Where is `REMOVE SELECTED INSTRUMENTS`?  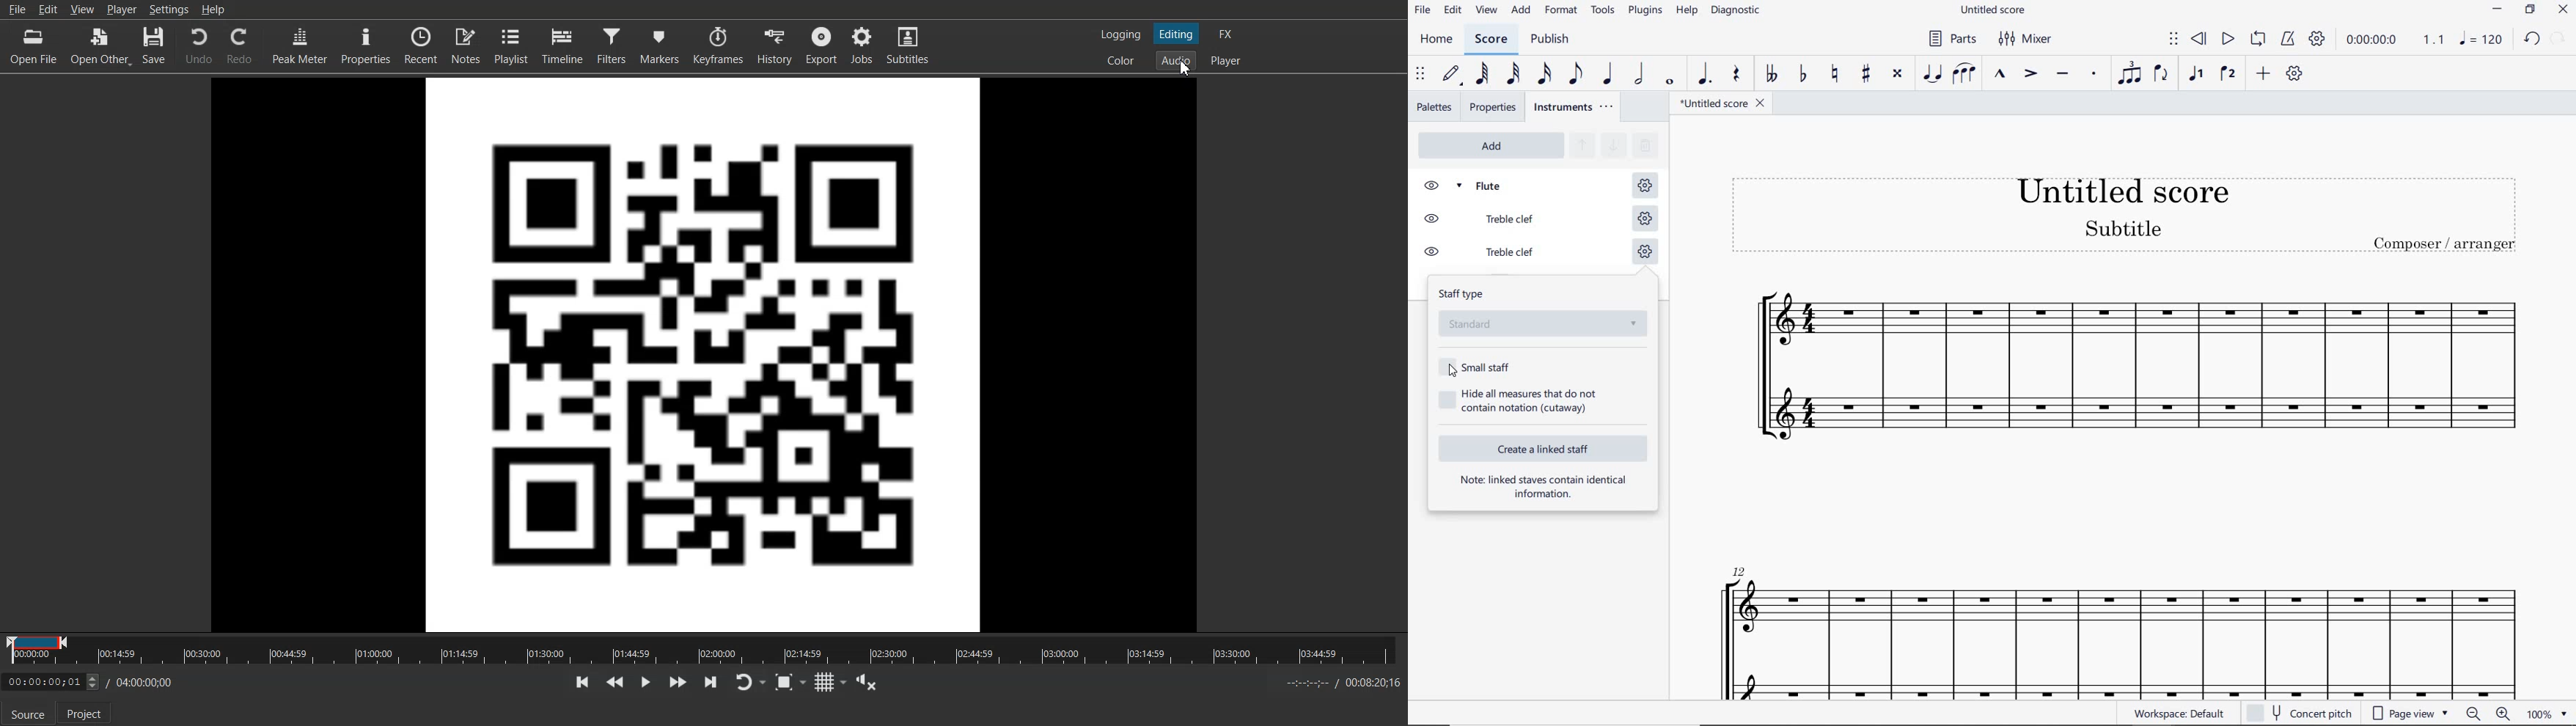 REMOVE SELECTED INSTRUMENTS is located at coordinates (1644, 144).